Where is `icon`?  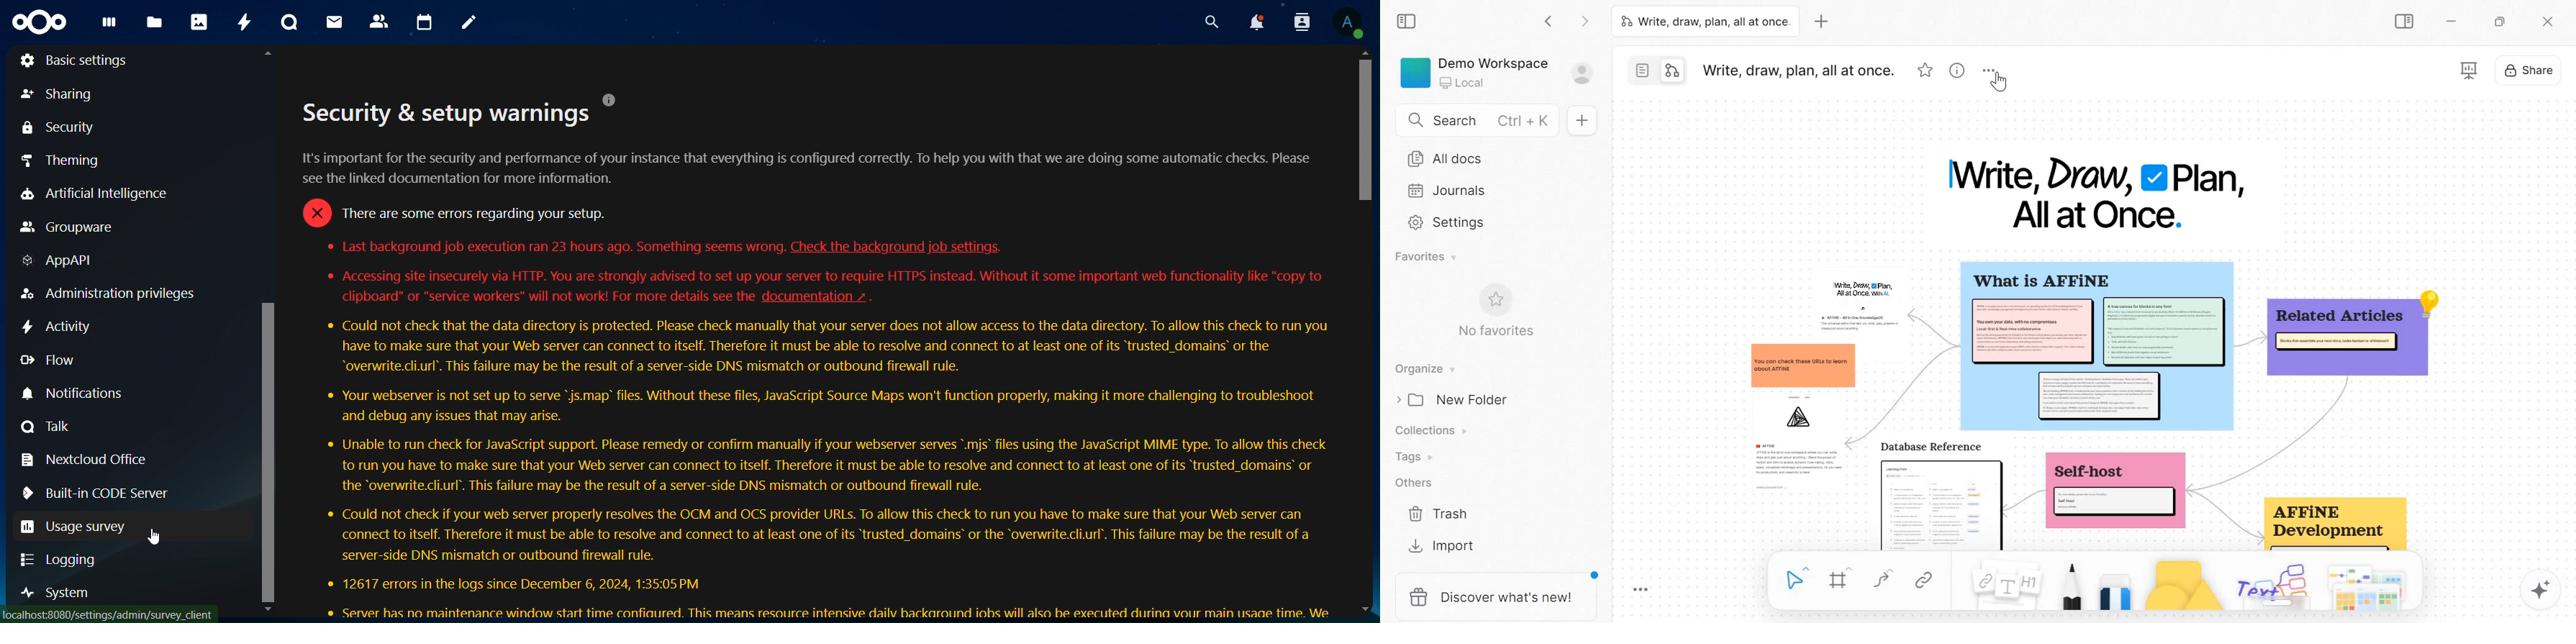
icon is located at coordinates (37, 22).